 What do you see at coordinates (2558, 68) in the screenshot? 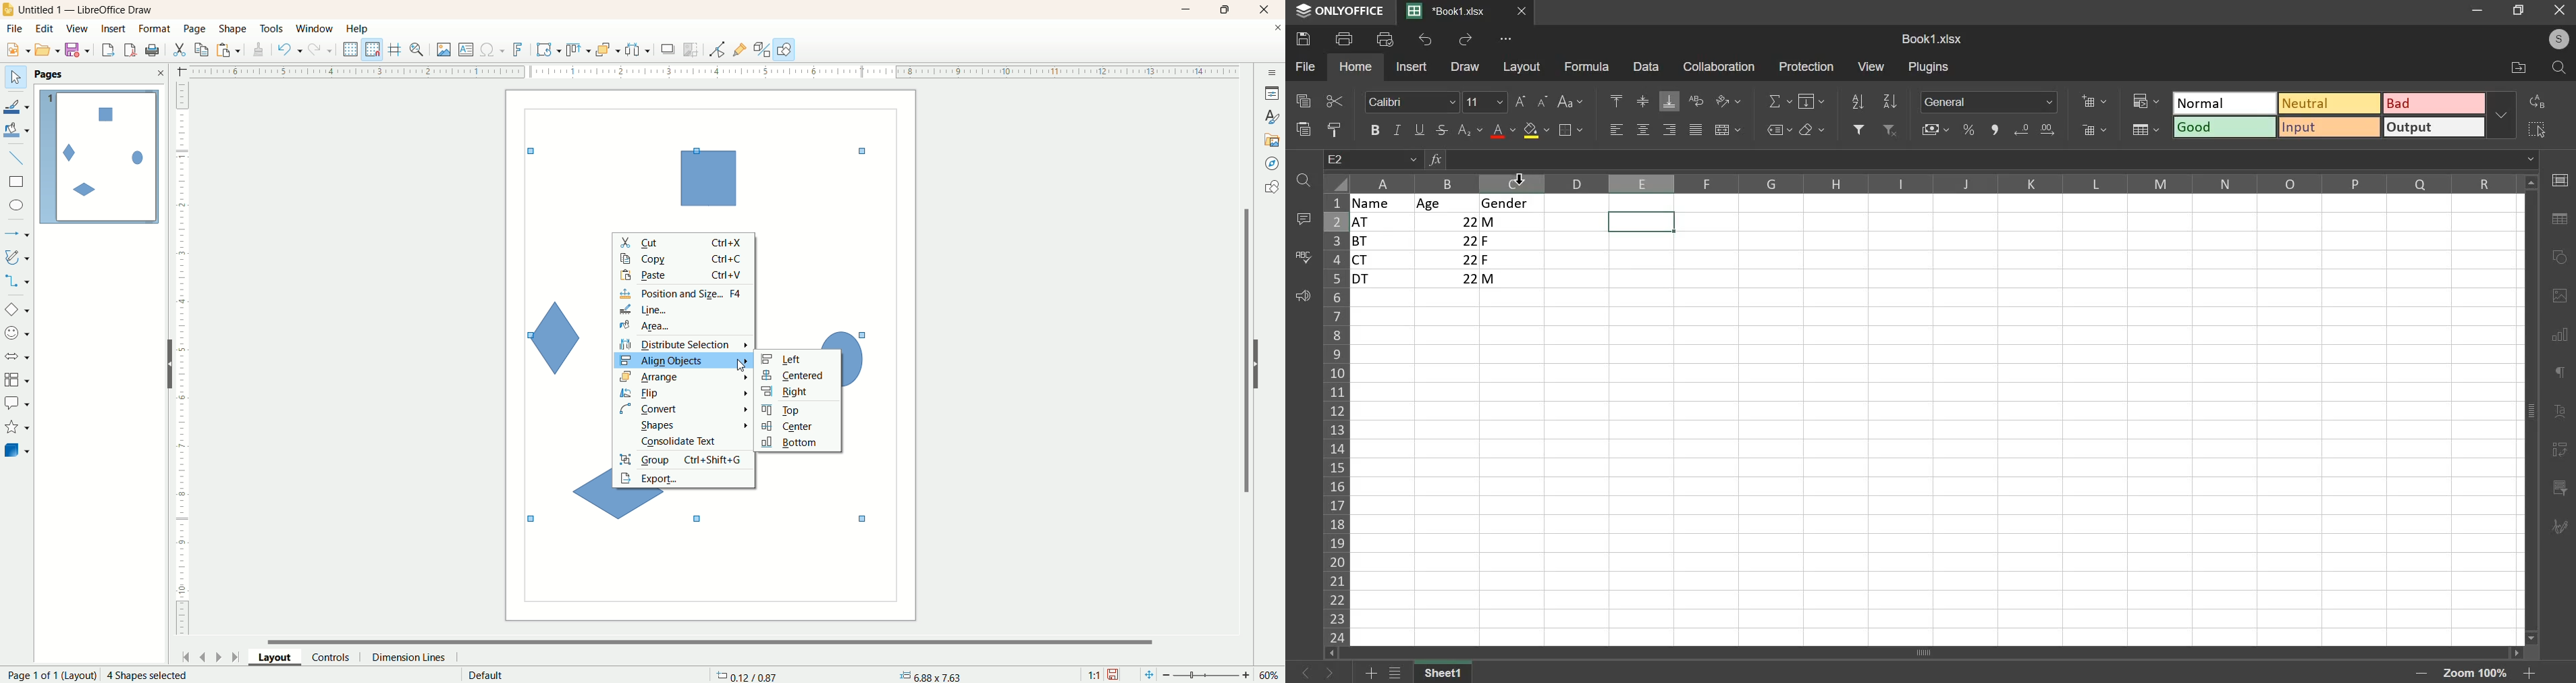
I see `find` at bounding box center [2558, 68].